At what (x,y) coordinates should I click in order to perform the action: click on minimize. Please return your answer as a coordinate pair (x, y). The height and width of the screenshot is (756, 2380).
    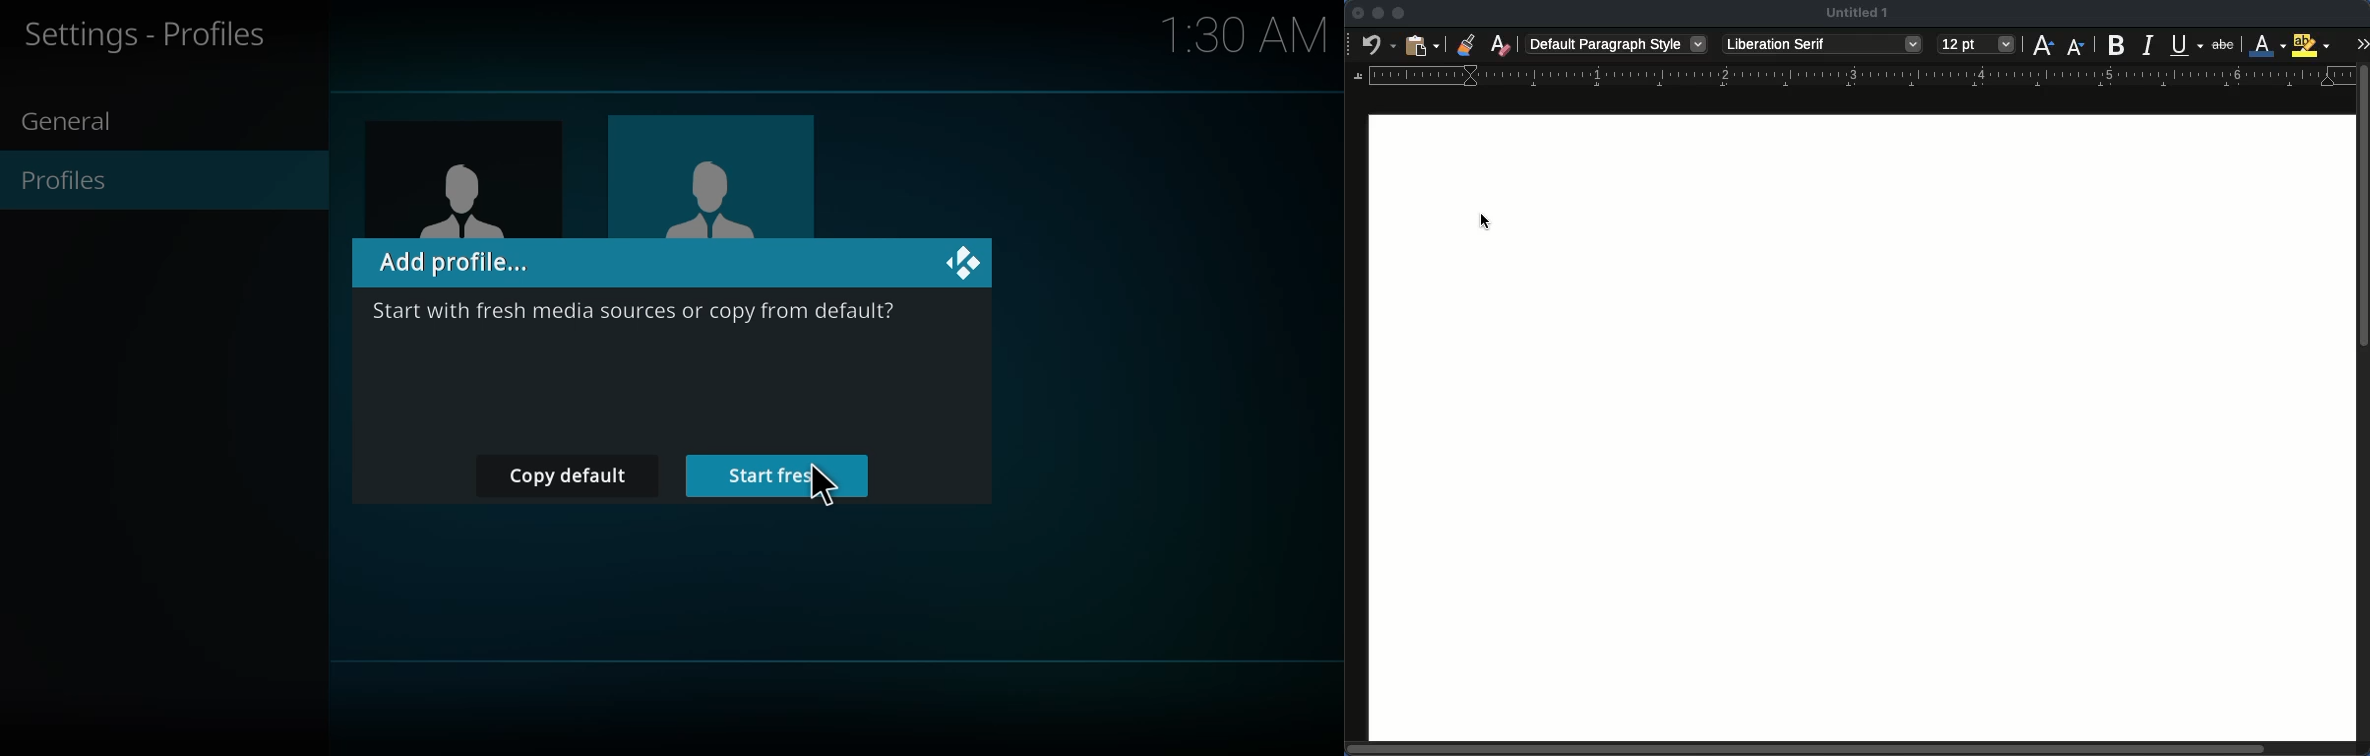
    Looking at the image, I should click on (1377, 14).